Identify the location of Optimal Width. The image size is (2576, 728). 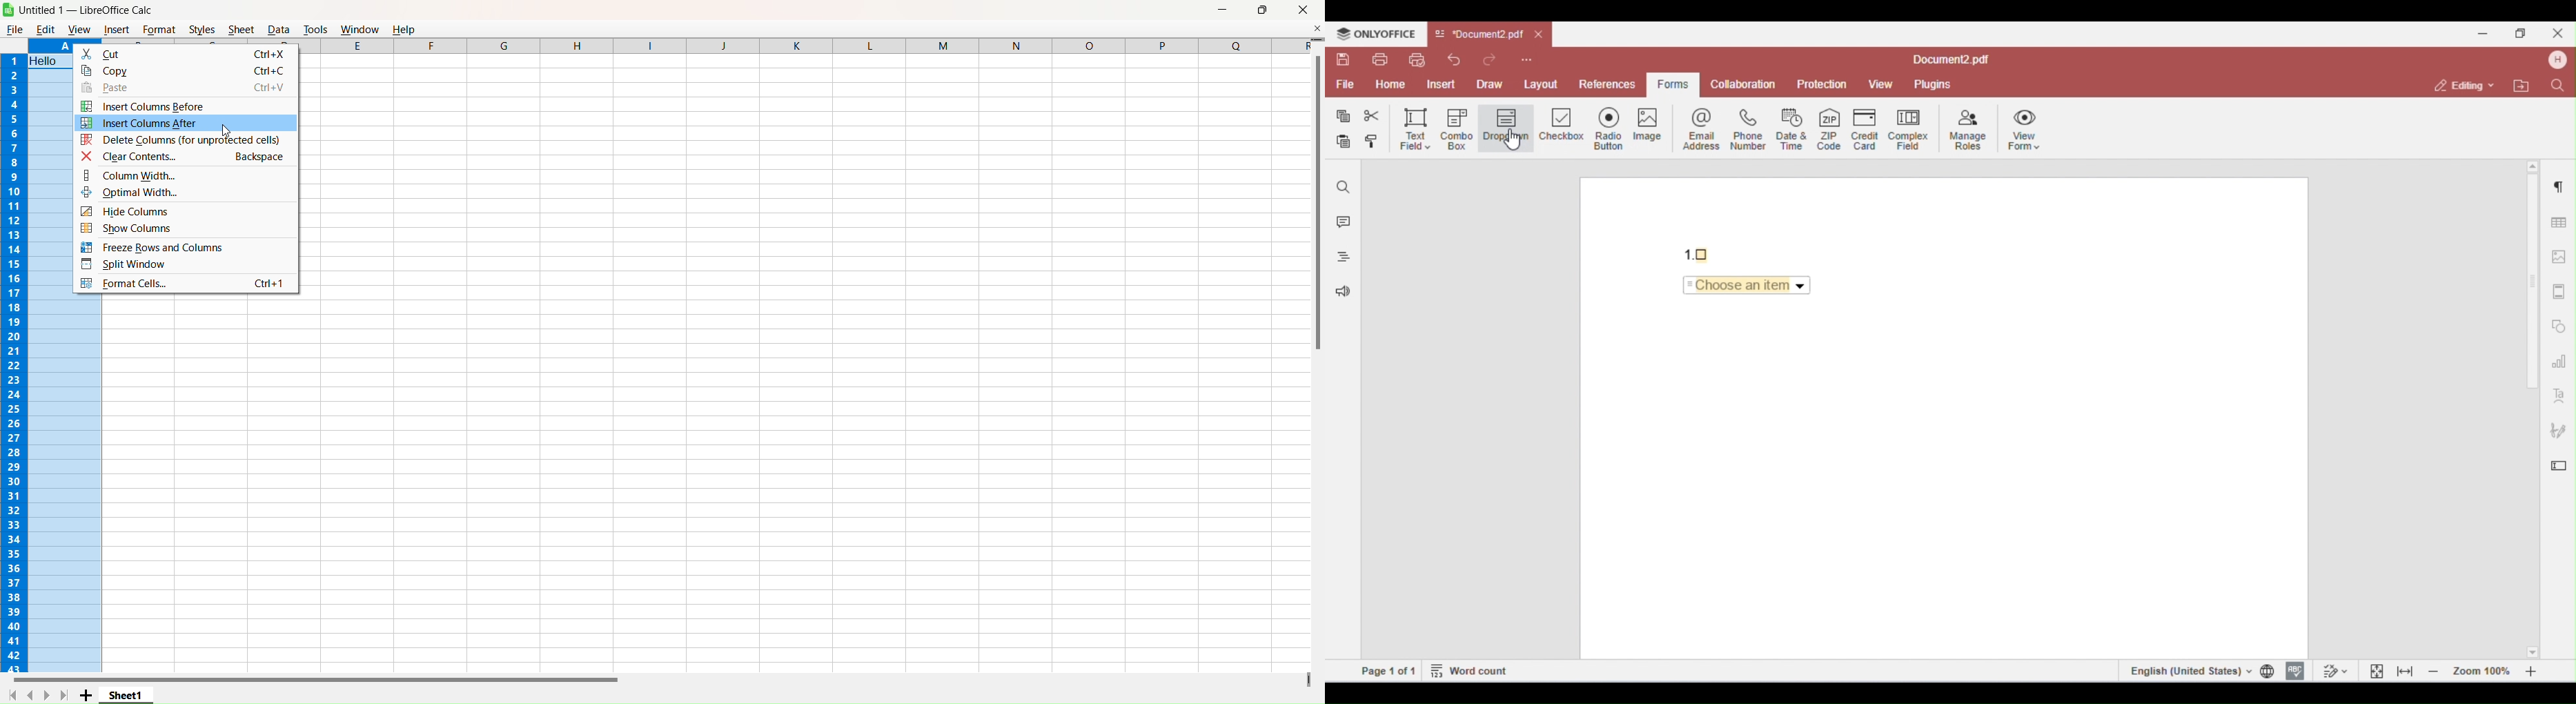
(190, 195).